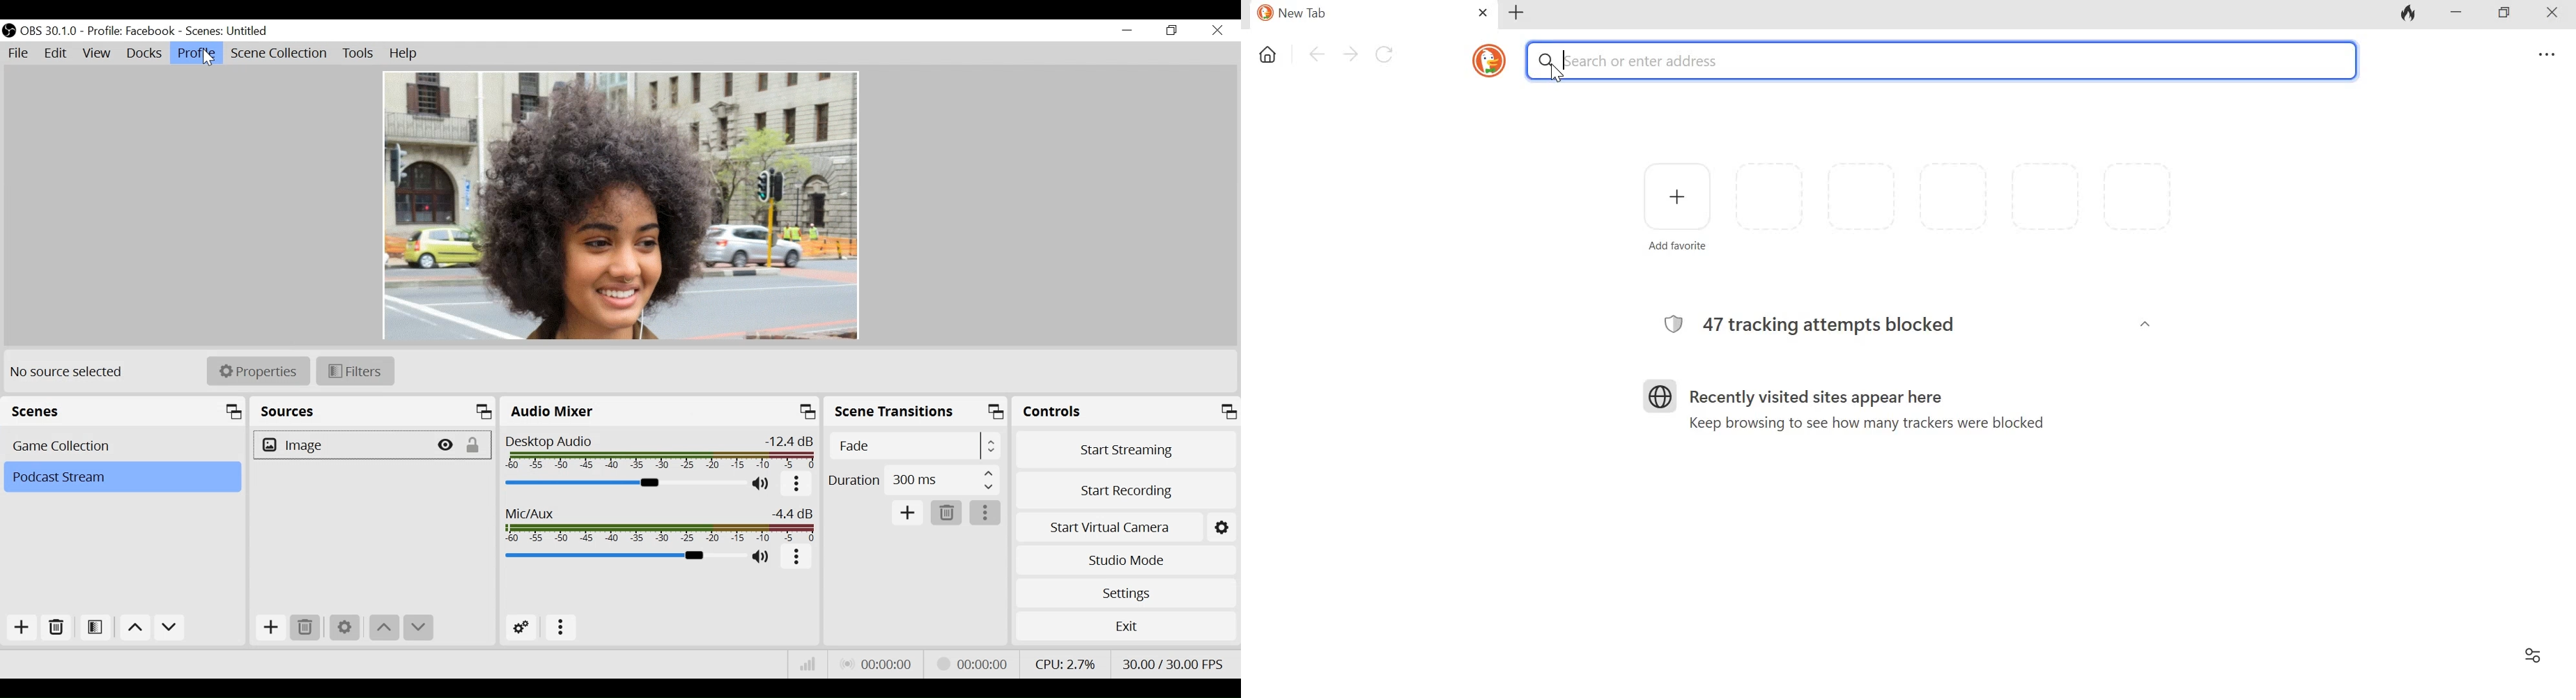 This screenshot has height=700, width=2576. Describe the element at coordinates (270, 628) in the screenshot. I see `Add` at that location.